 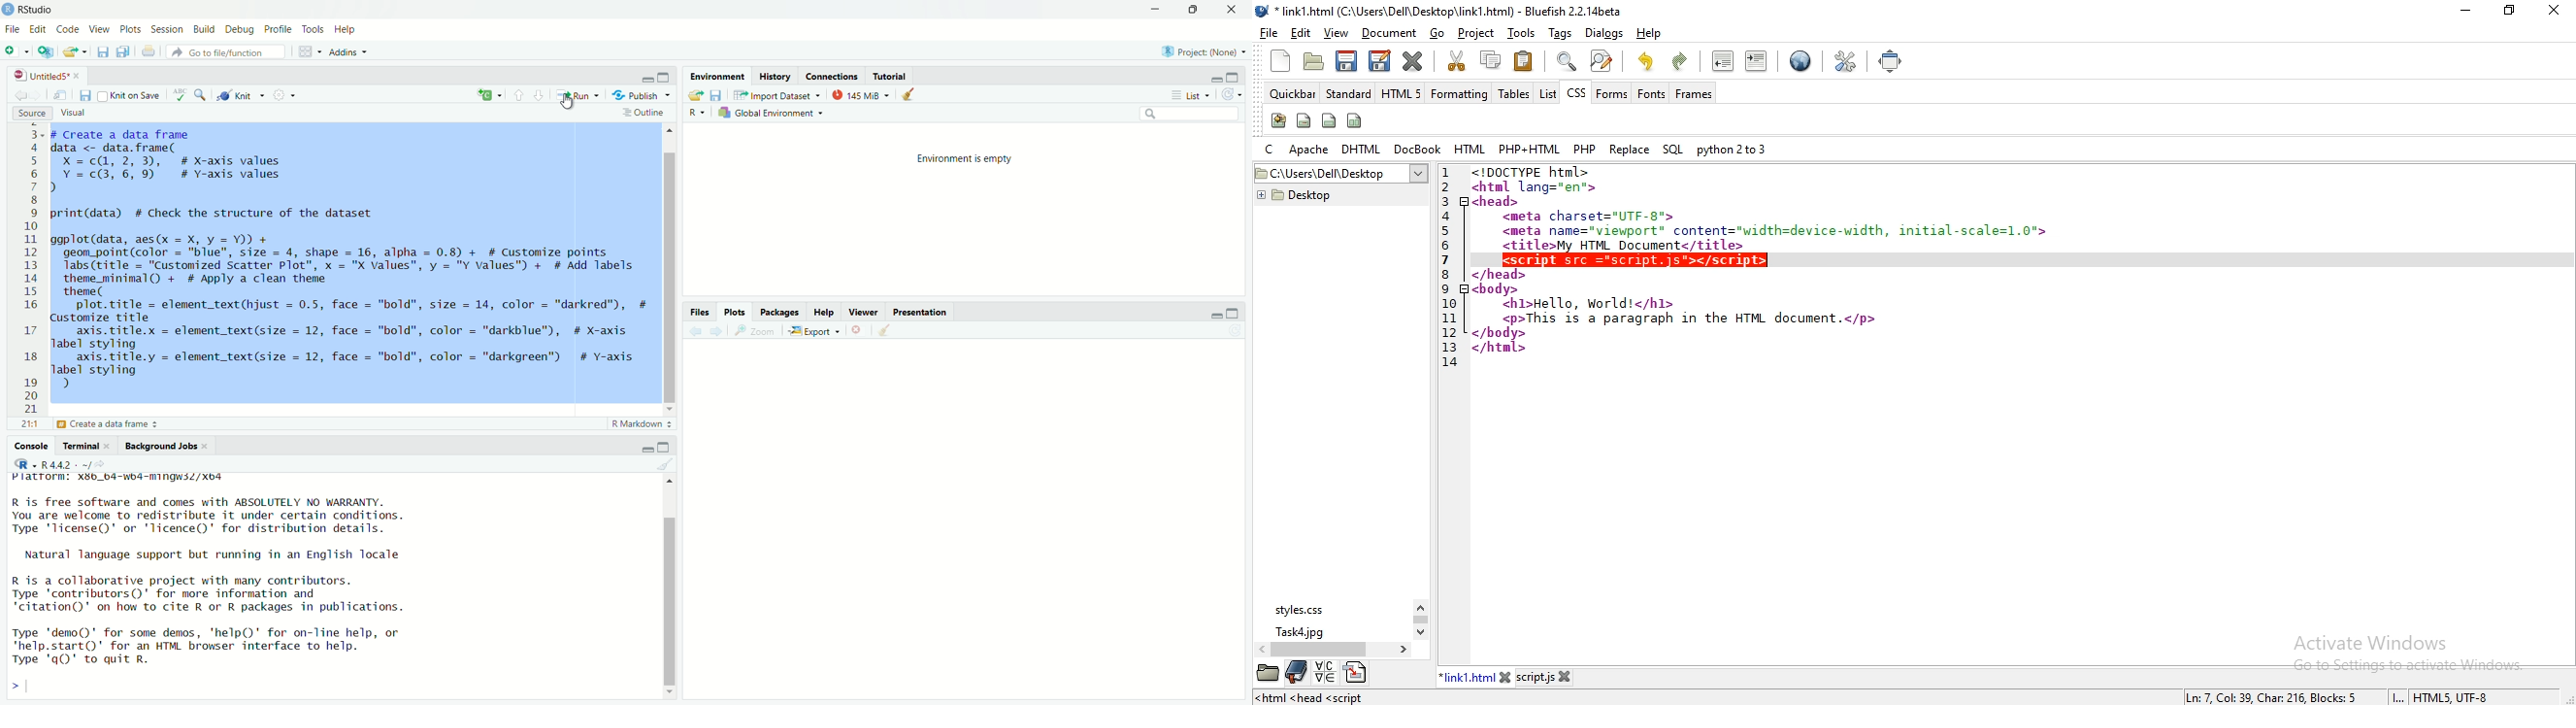 What do you see at coordinates (44, 76) in the screenshot?
I see `Untitled` at bounding box center [44, 76].